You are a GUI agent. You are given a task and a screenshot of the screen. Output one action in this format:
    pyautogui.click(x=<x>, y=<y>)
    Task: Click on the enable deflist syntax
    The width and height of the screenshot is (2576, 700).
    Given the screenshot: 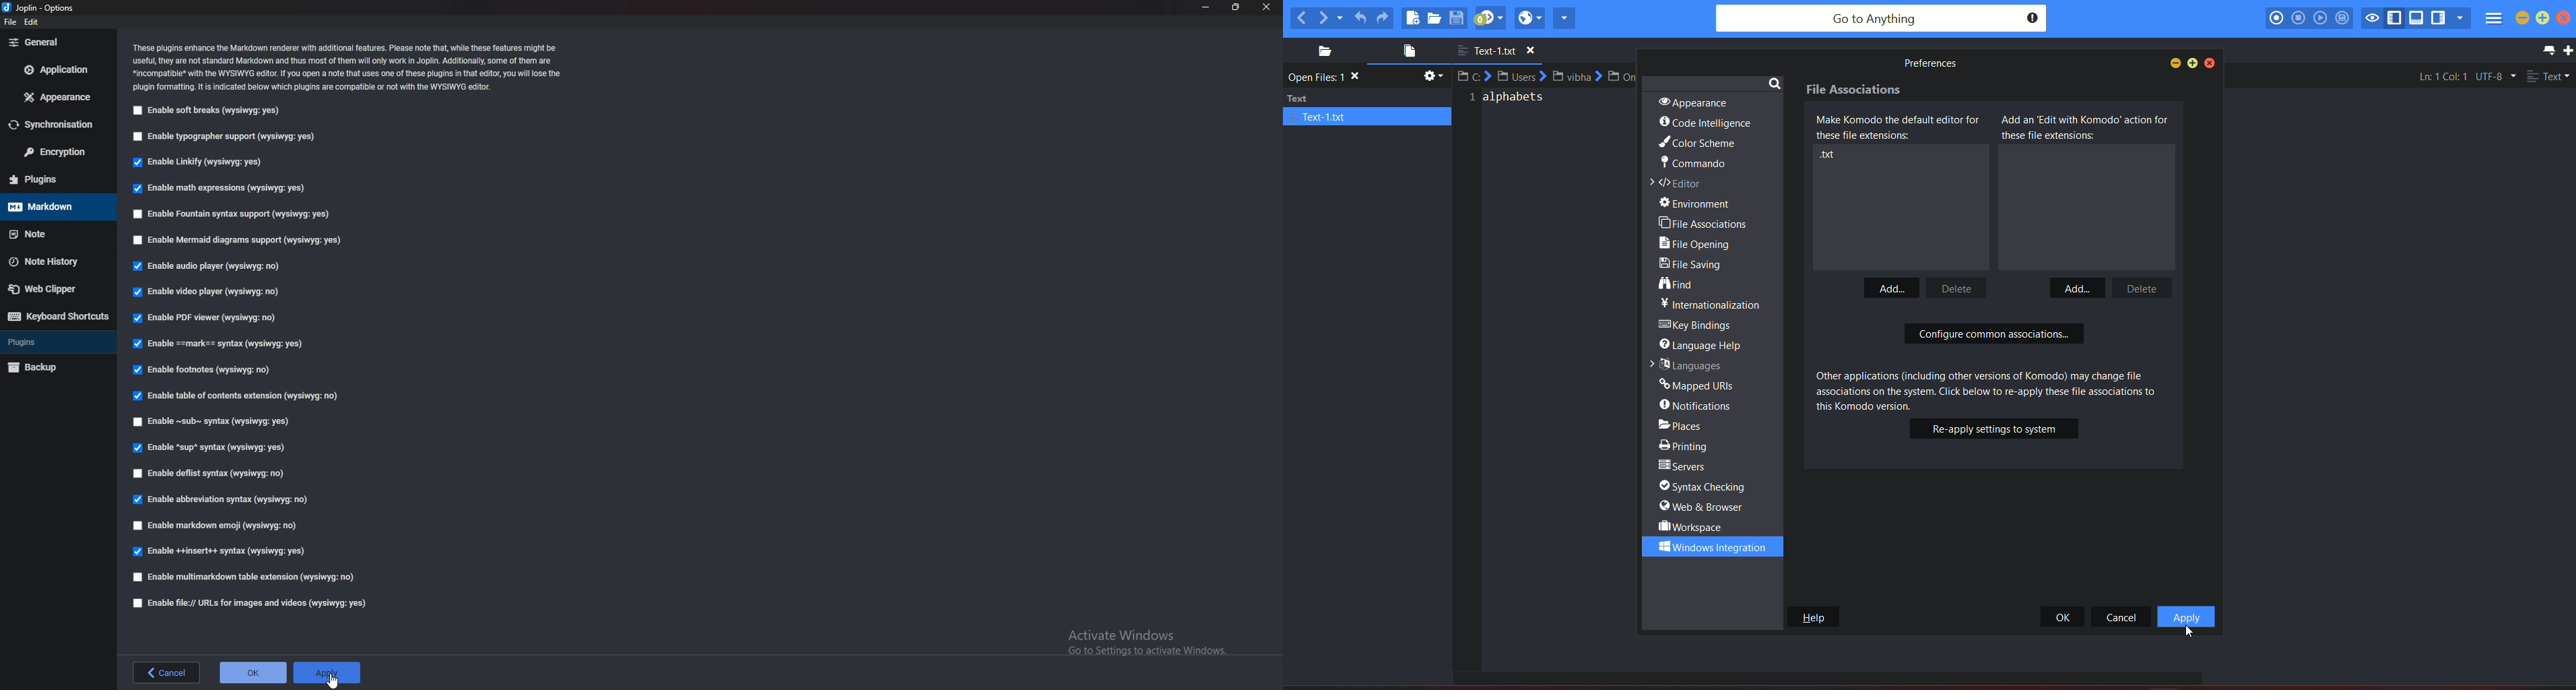 What is the action you would take?
    pyautogui.click(x=213, y=475)
    